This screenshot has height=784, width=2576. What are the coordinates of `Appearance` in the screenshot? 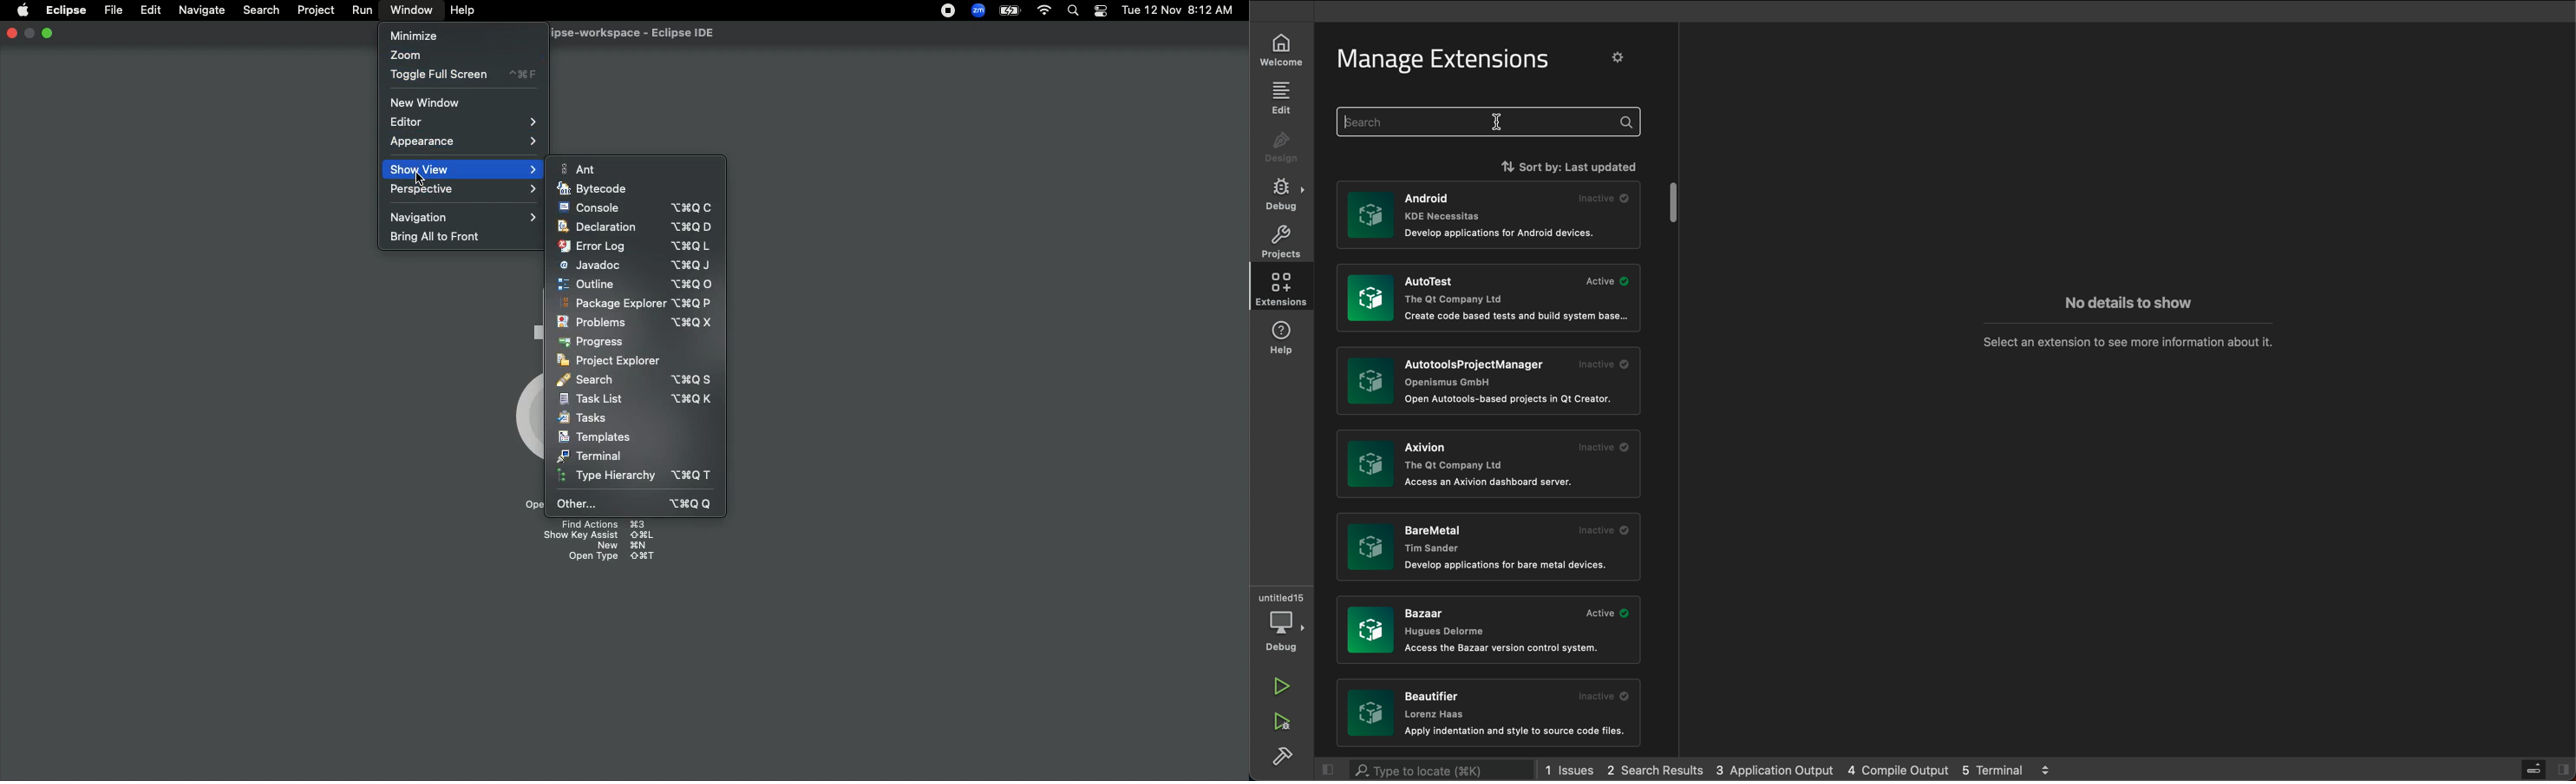 It's located at (465, 144).